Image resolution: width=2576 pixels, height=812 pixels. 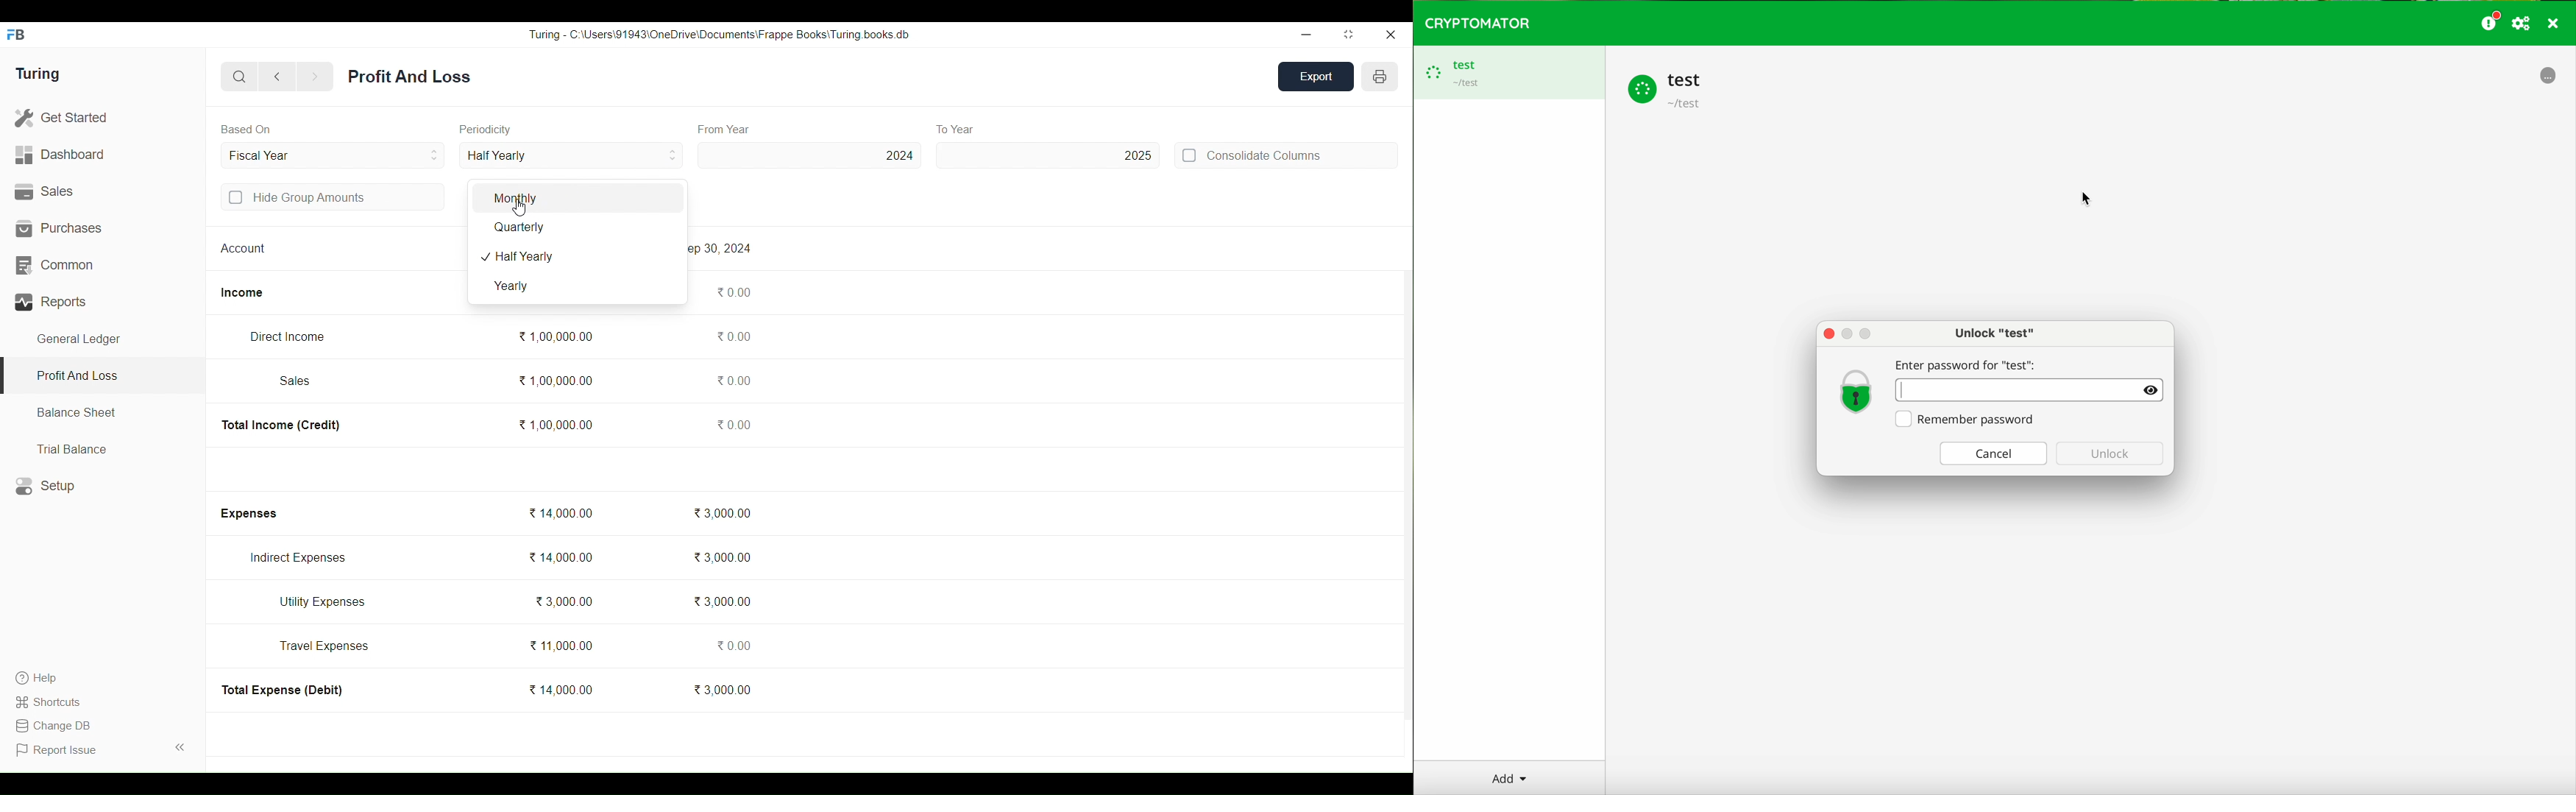 I want to click on 14,000.00, so click(x=560, y=690).